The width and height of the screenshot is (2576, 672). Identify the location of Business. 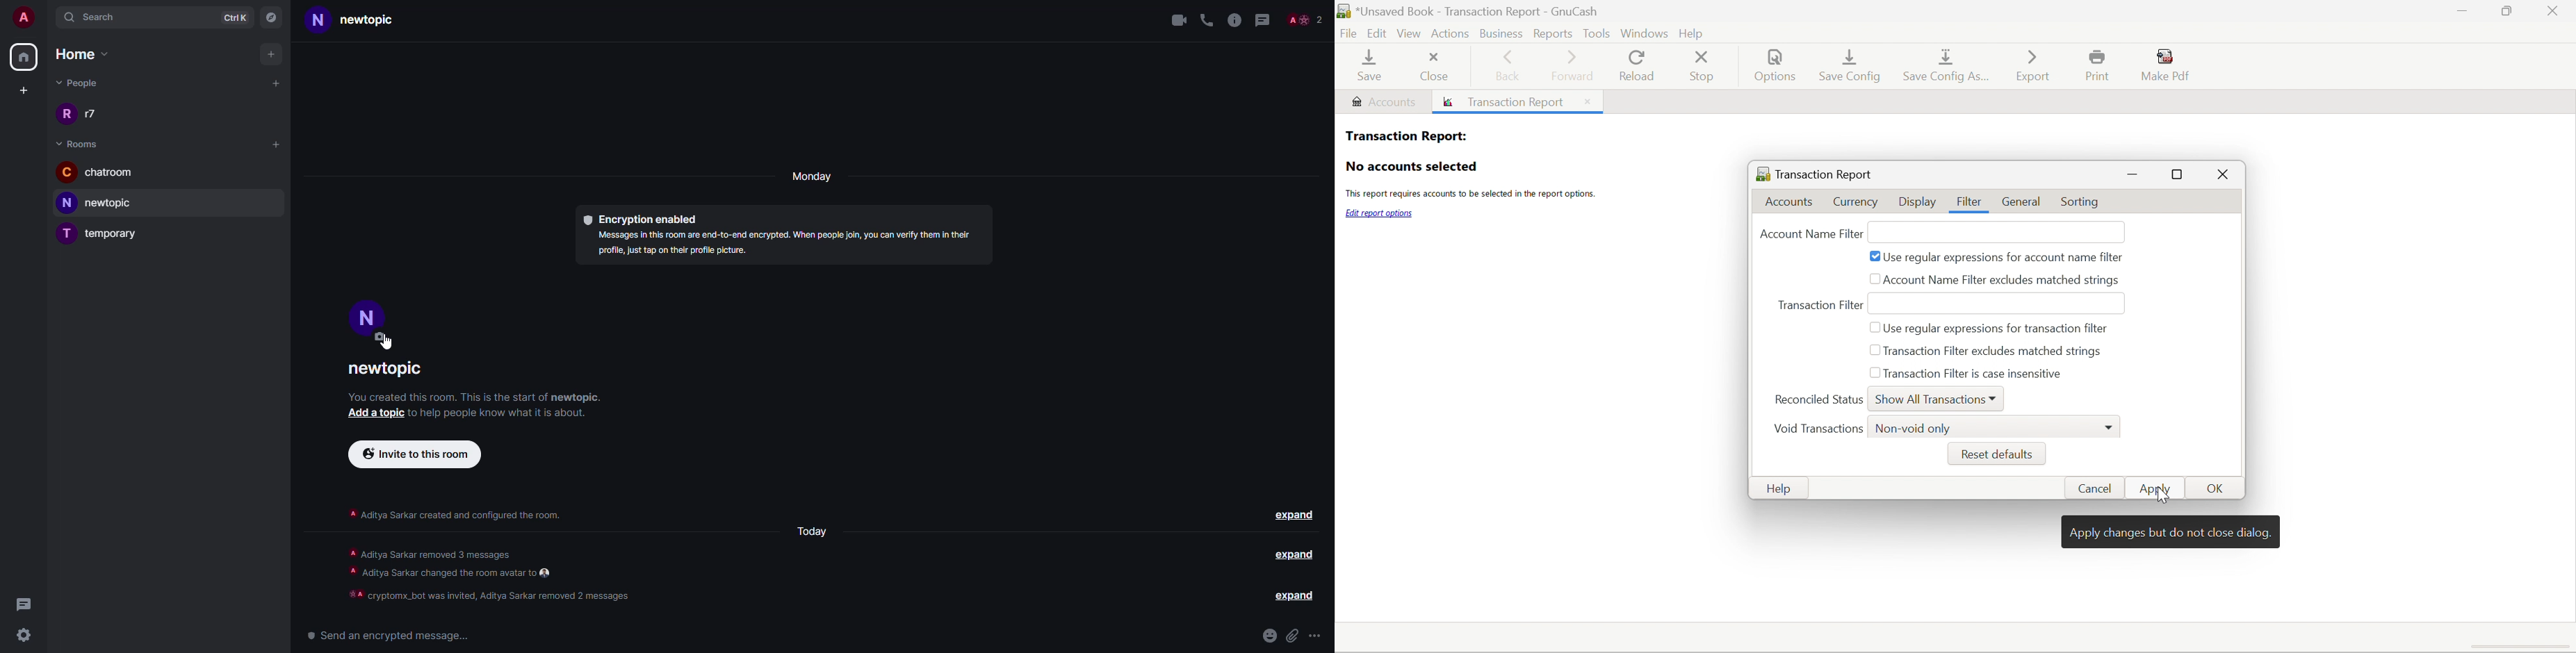
(1500, 32).